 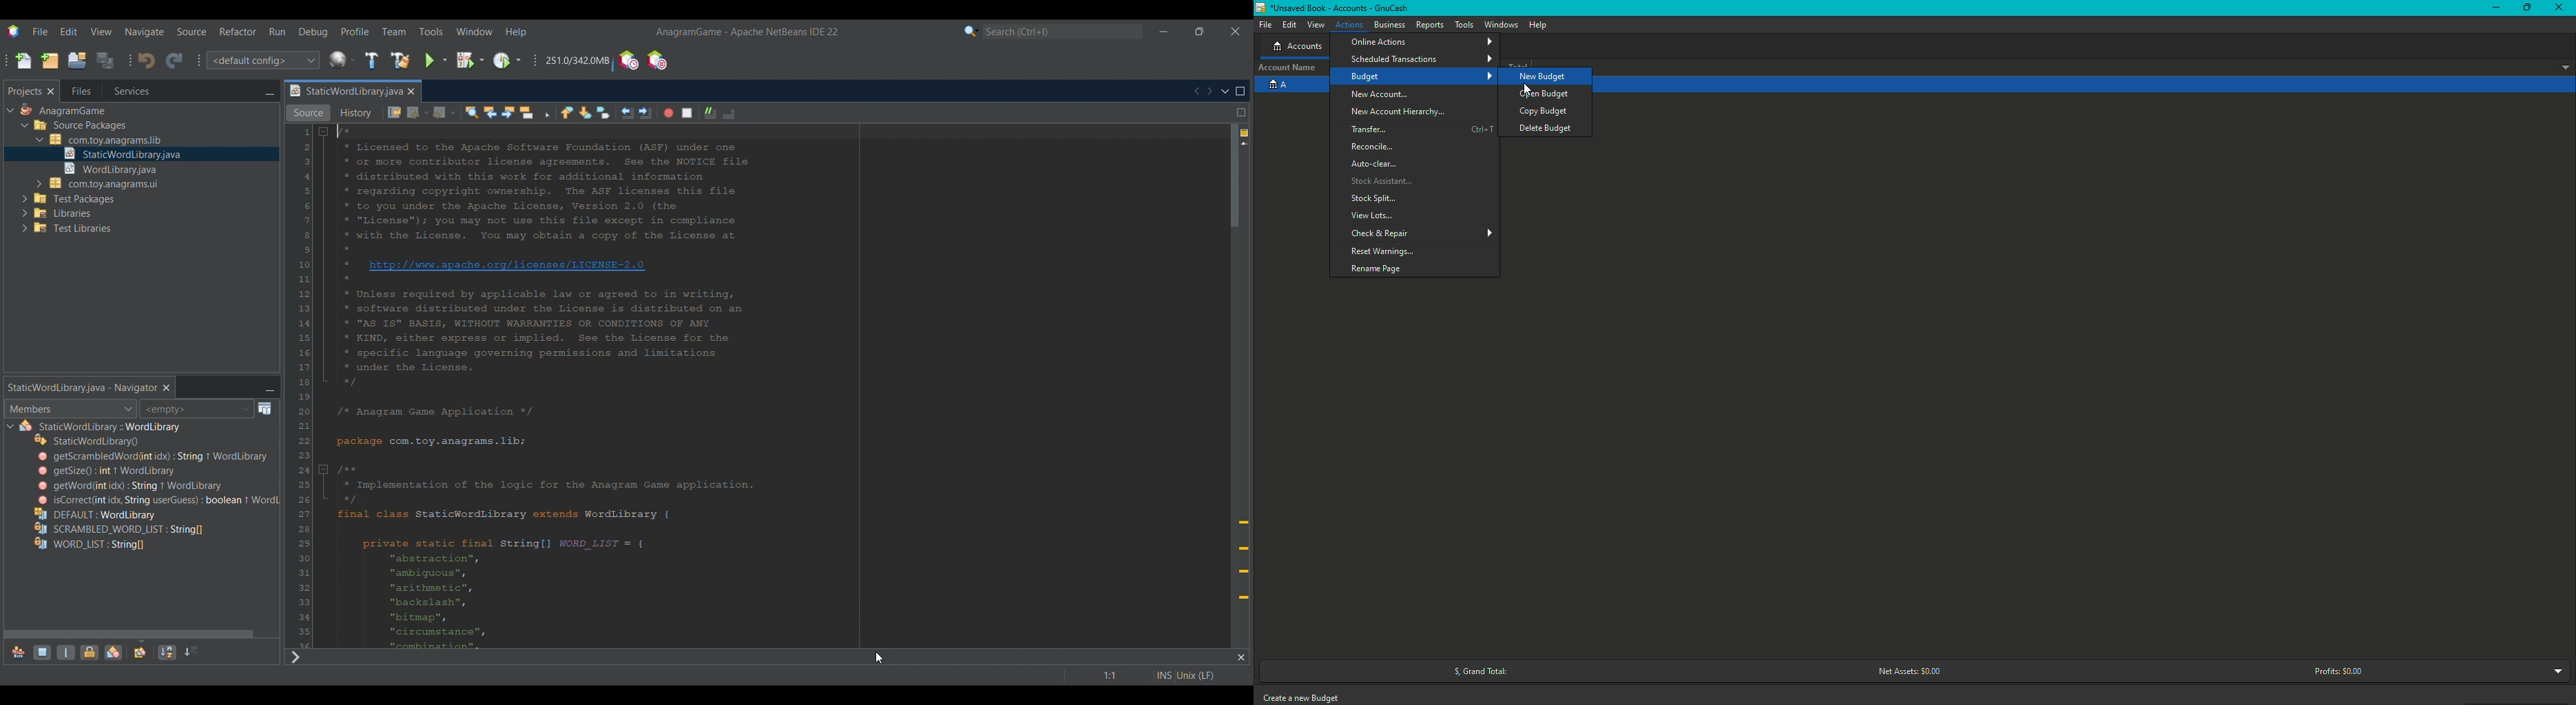 I want to click on Account A, so click(x=1280, y=85).